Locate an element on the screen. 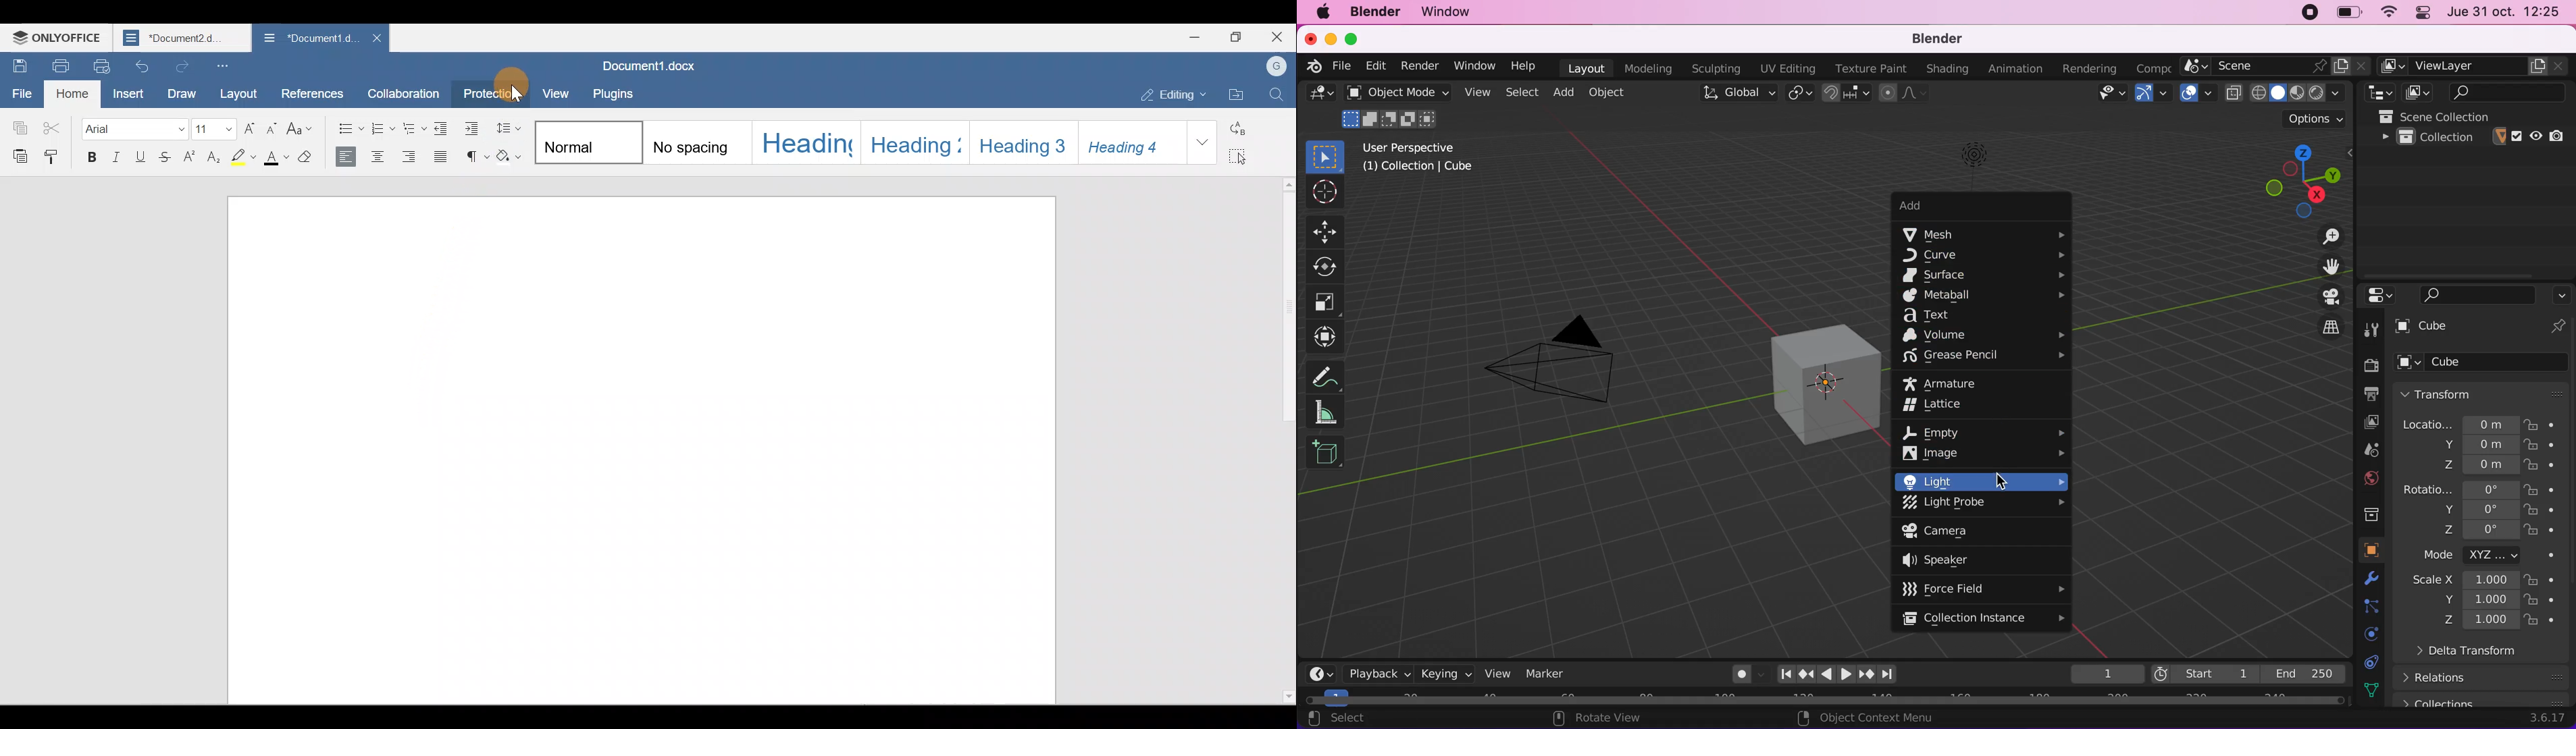  Customize quick access toolbar is located at coordinates (230, 66).